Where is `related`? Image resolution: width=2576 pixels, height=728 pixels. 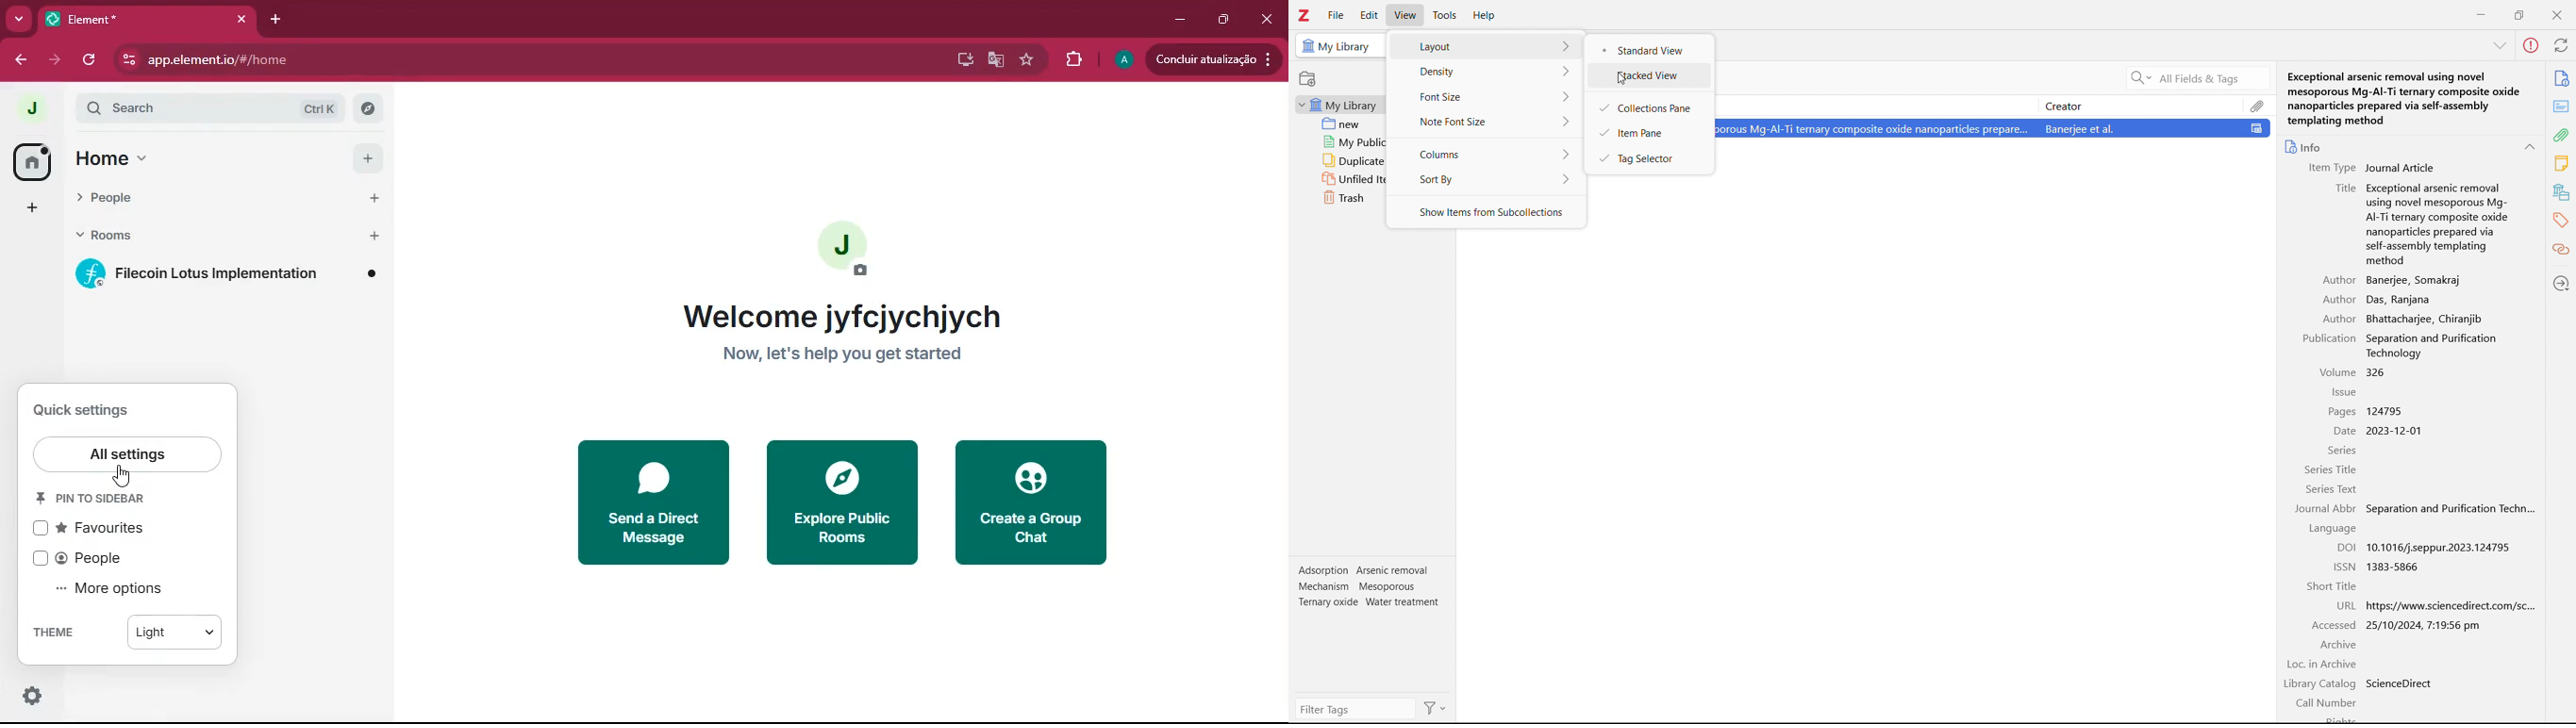 related is located at coordinates (2562, 249).